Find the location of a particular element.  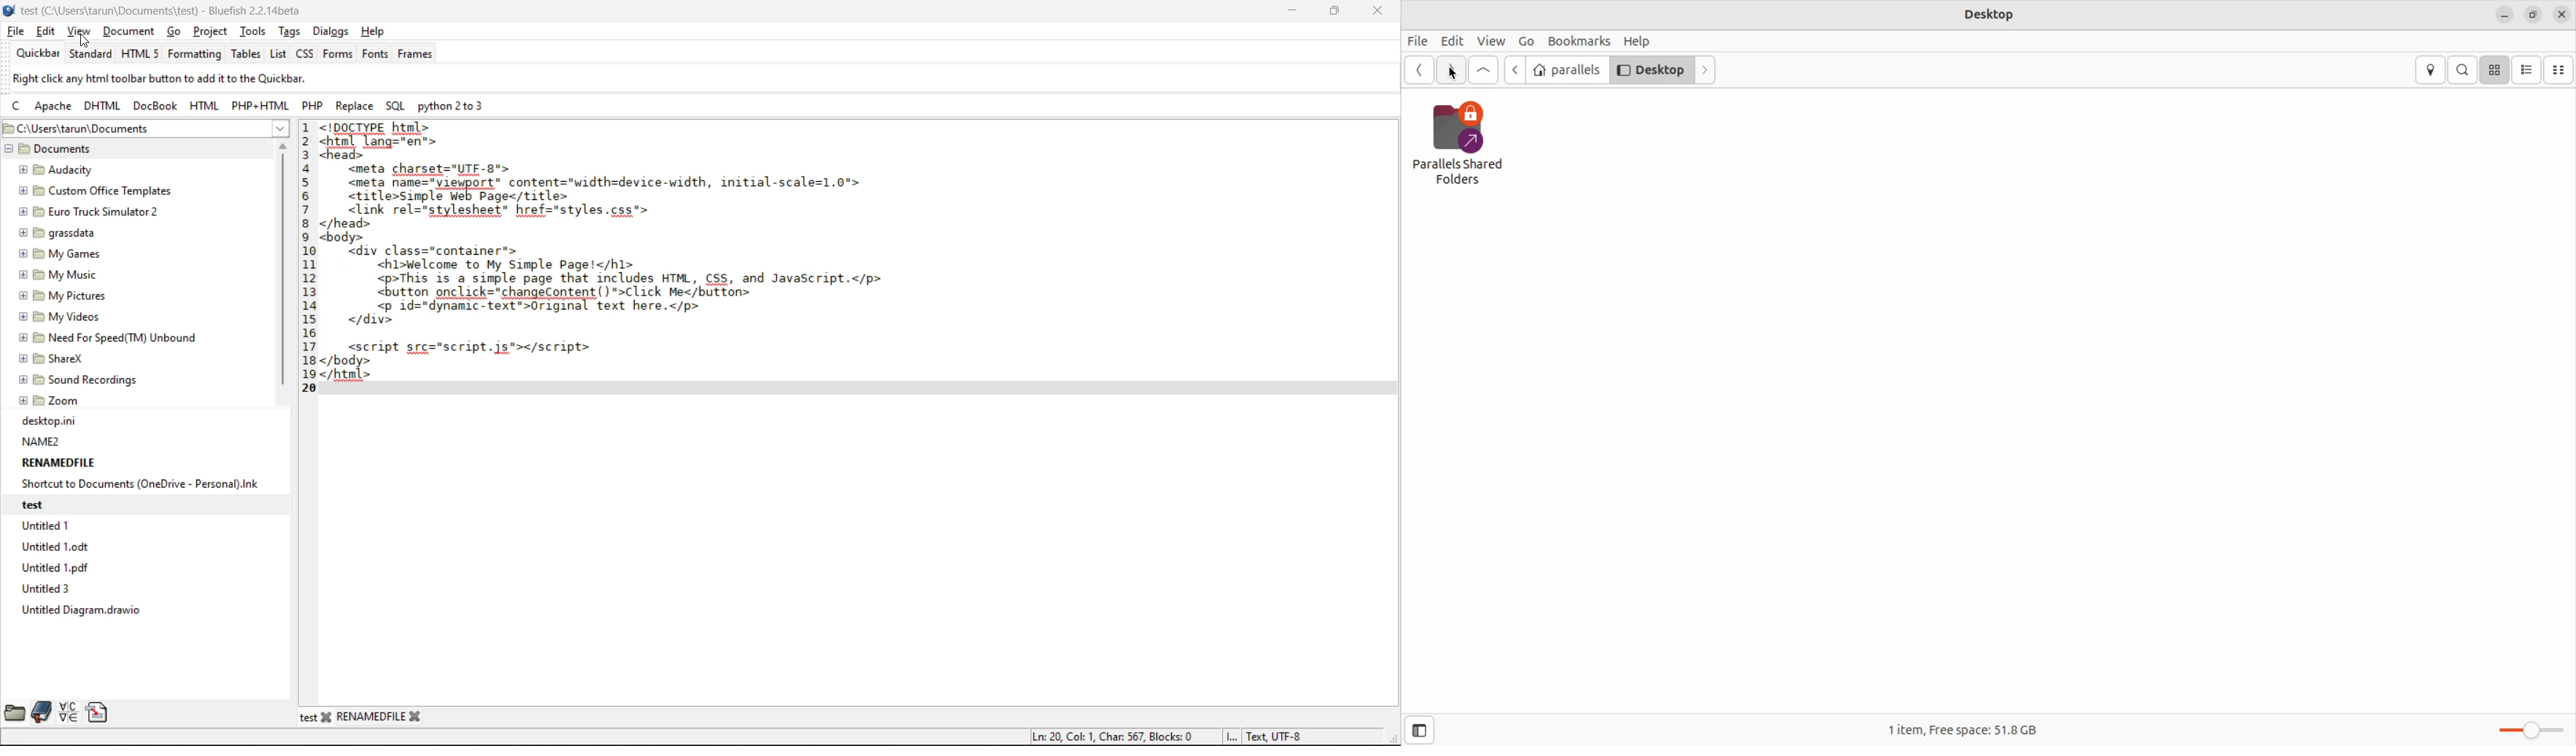

location entry is located at coordinates (2429, 69).